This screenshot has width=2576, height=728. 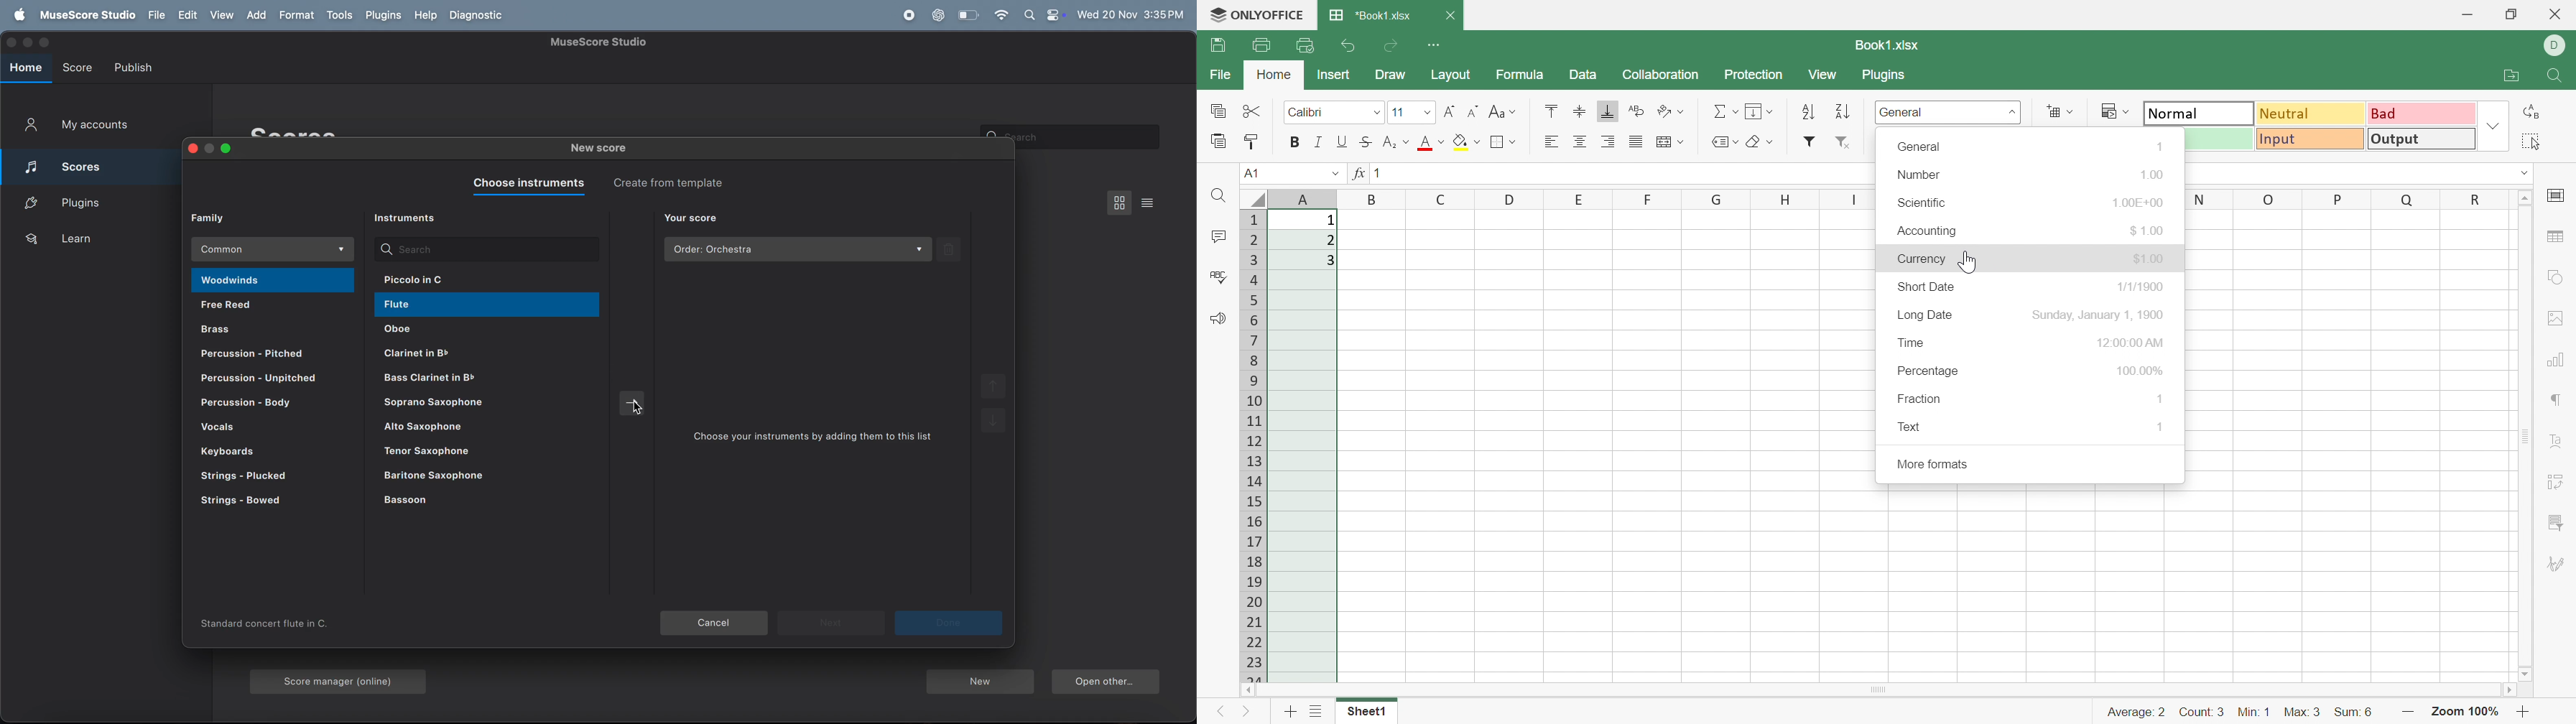 What do you see at coordinates (1583, 75) in the screenshot?
I see `Data` at bounding box center [1583, 75].